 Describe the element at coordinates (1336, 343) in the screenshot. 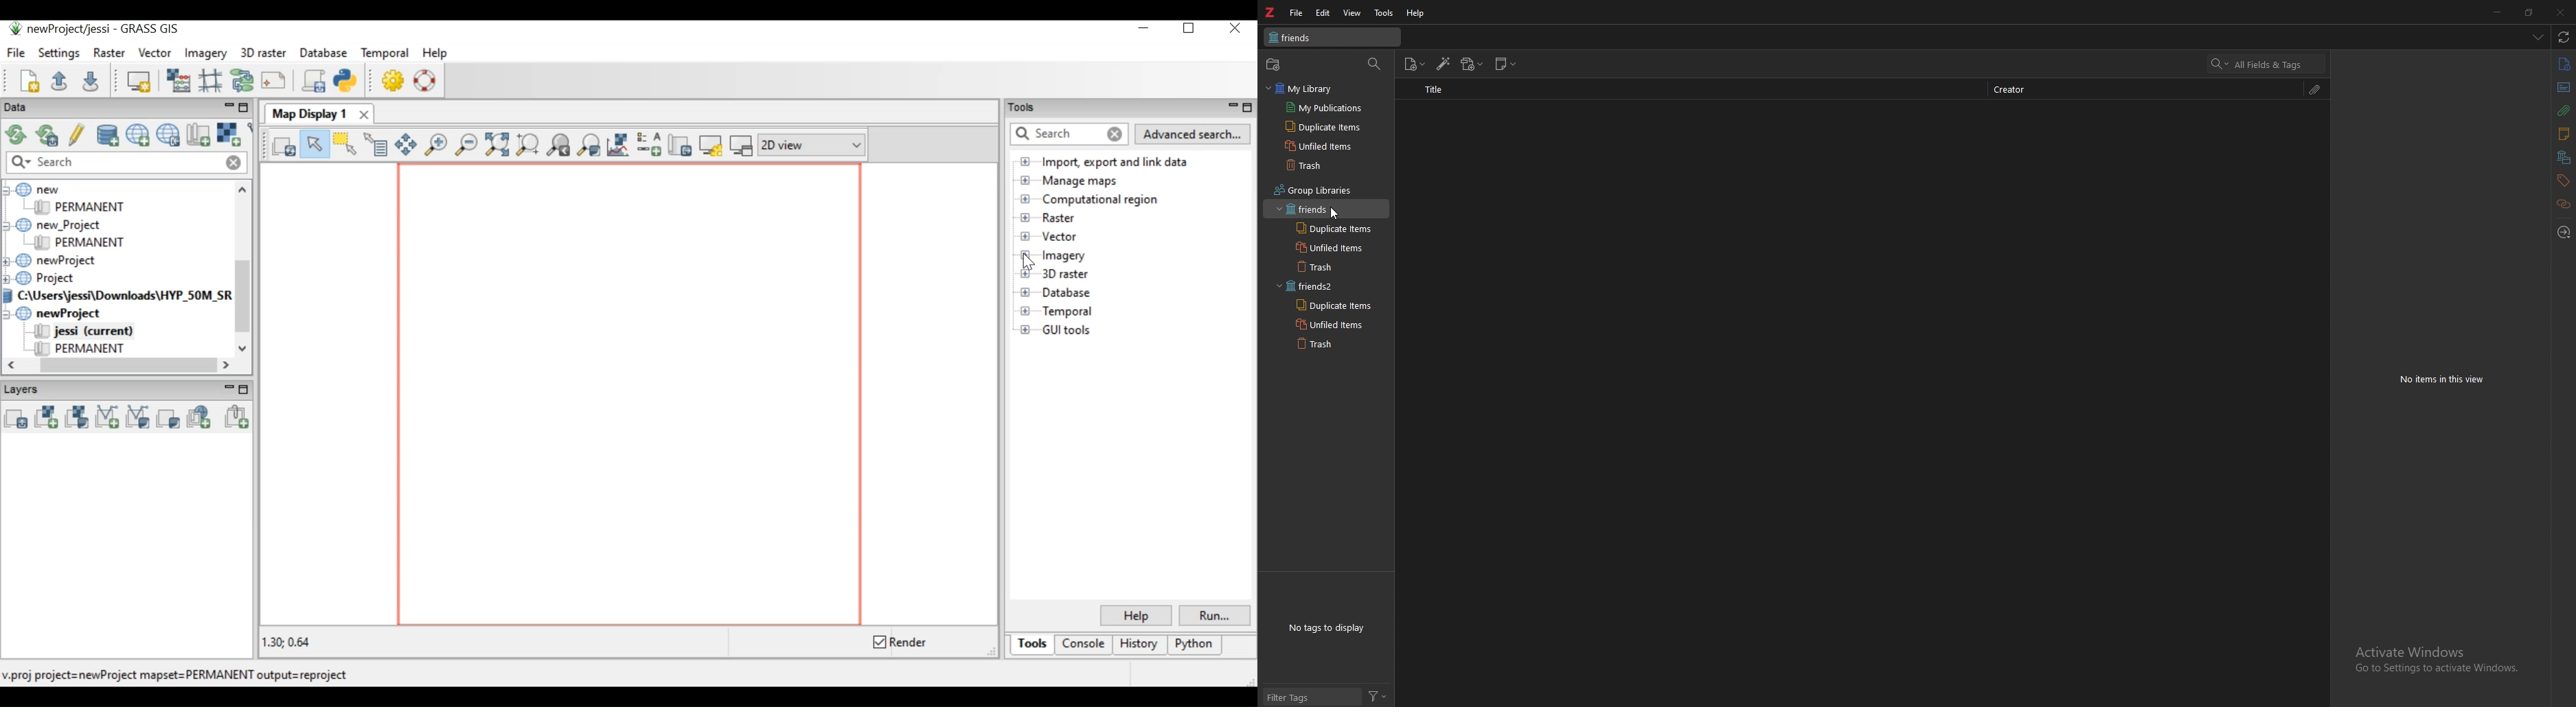

I see `trash` at that location.